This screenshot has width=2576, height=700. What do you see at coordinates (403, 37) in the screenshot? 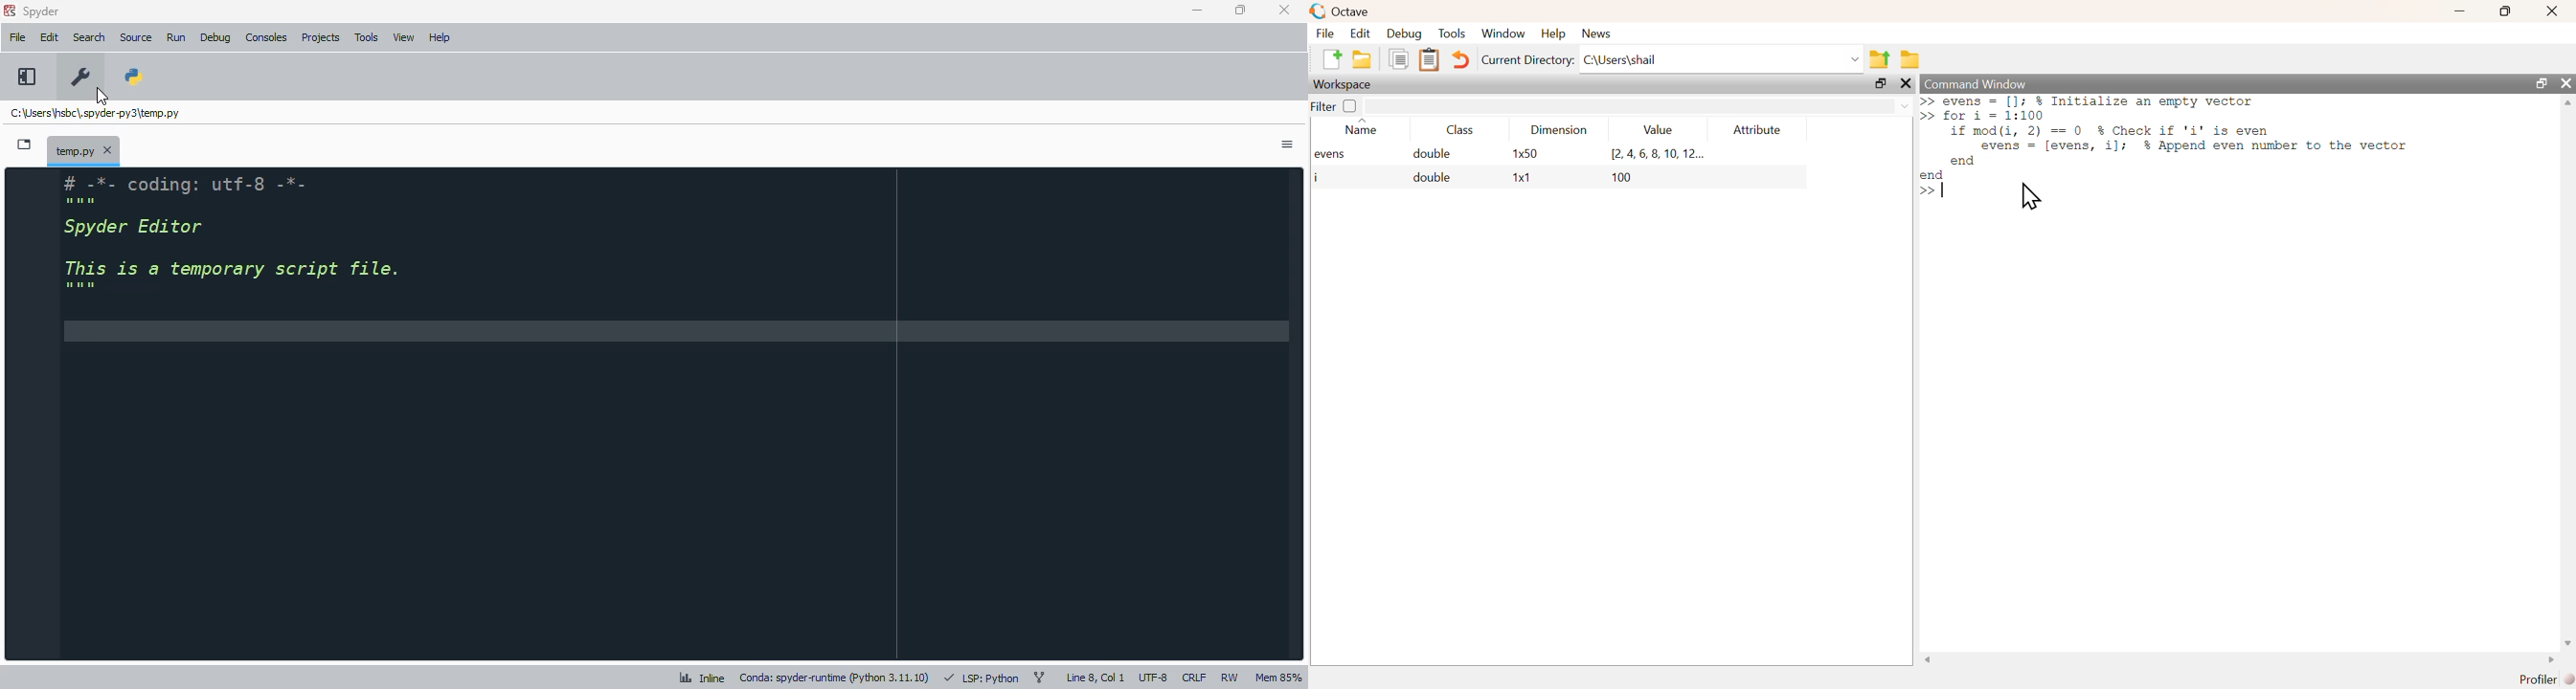
I see `view` at bounding box center [403, 37].